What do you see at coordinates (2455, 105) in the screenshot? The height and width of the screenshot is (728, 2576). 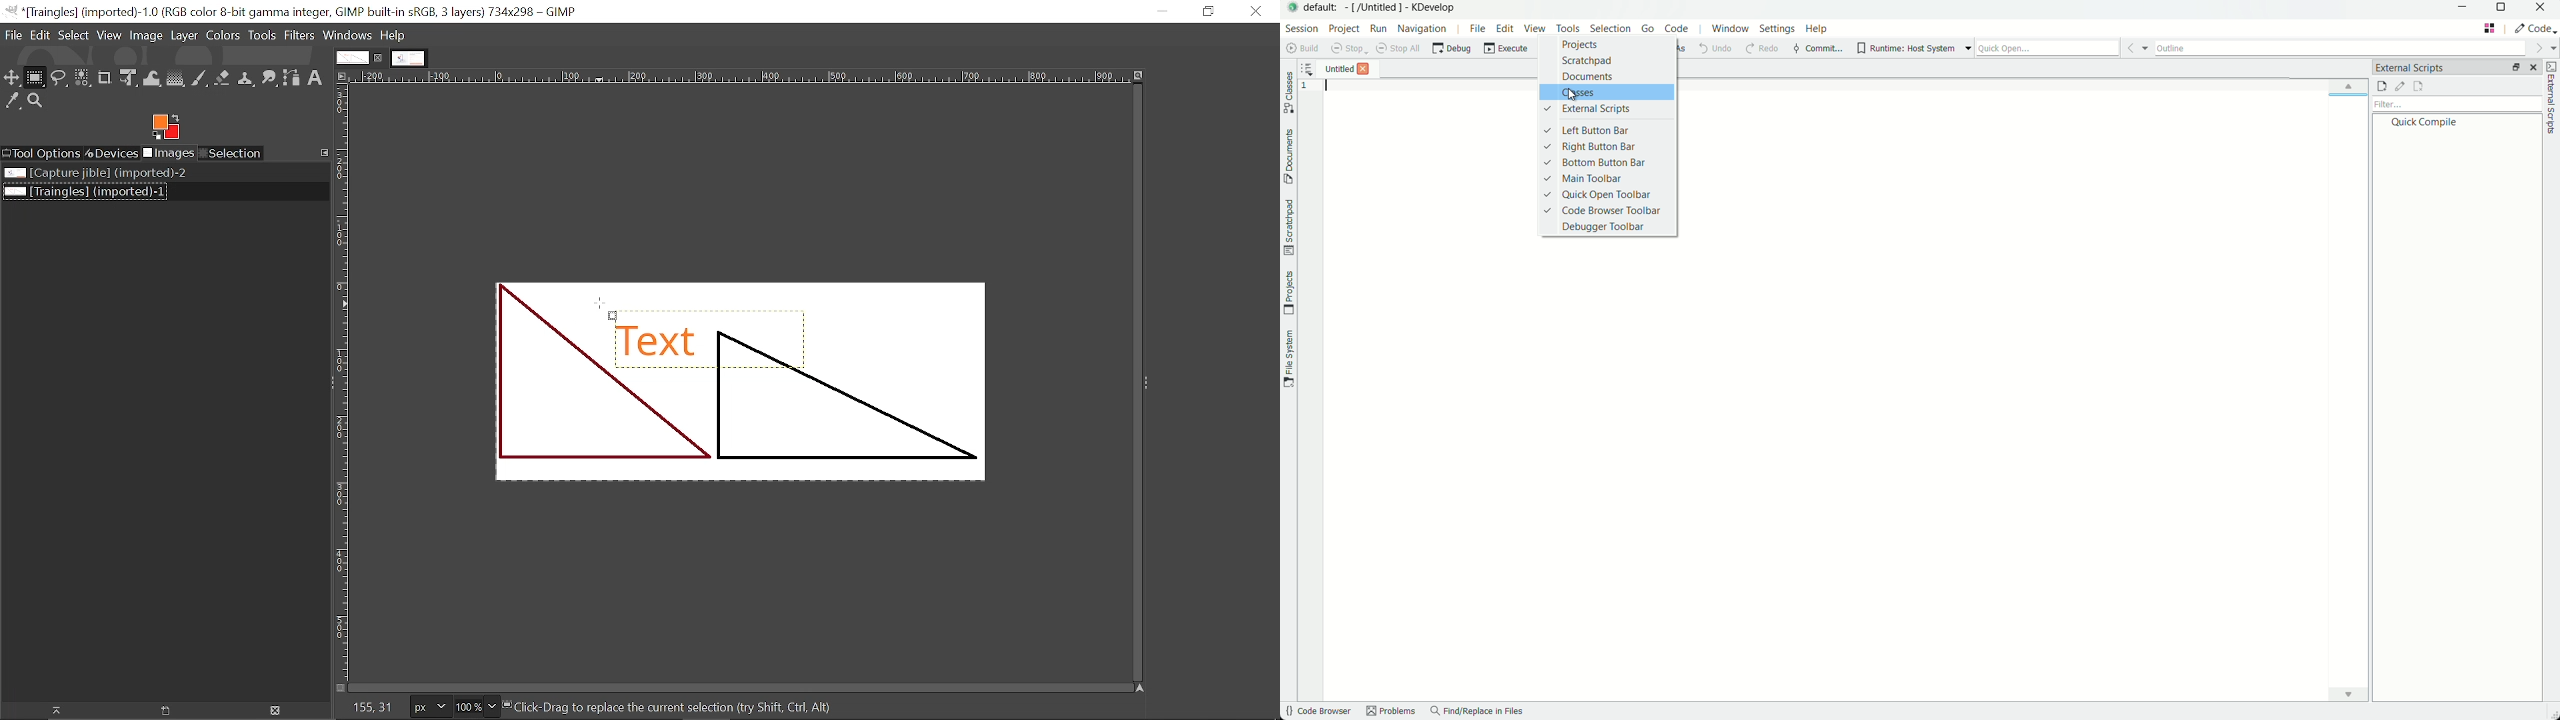 I see `filter` at bounding box center [2455, 105].